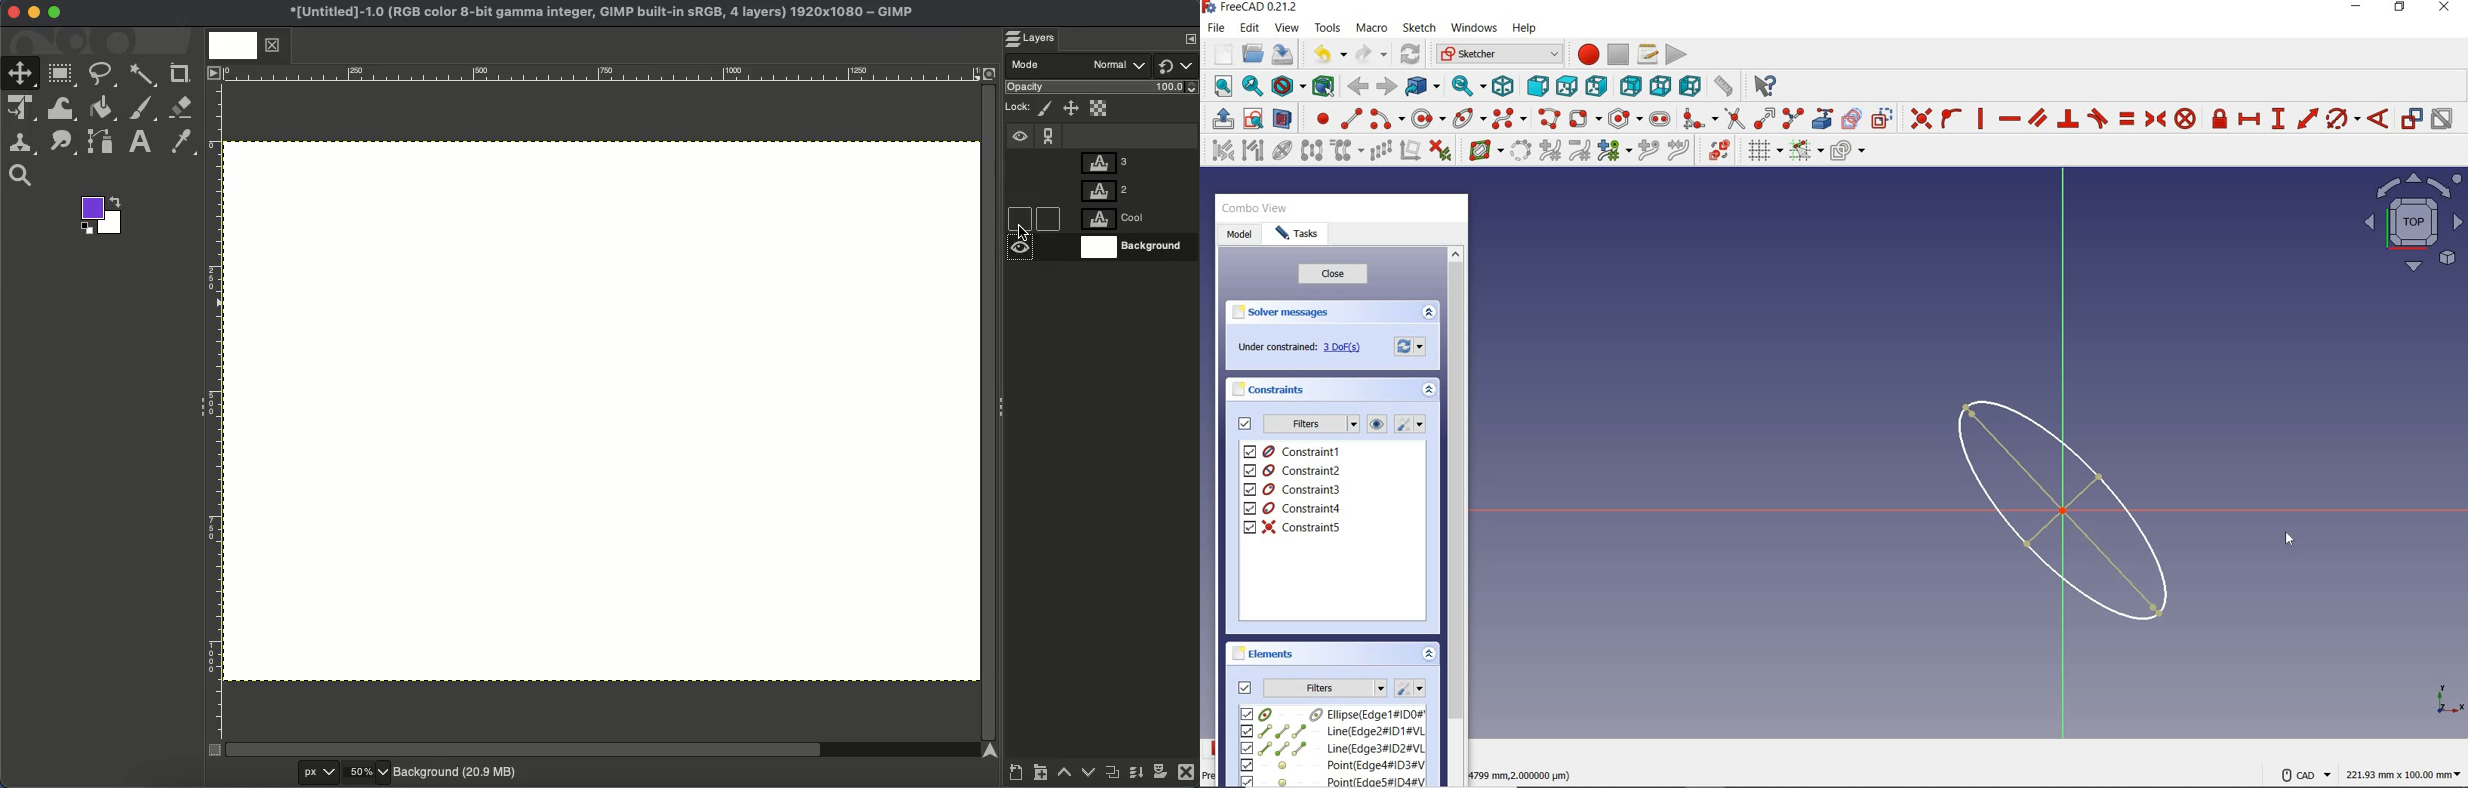 The width and height of the screenshot is (2492, 812). What do you see at coordinates (1677, 53) in the screenshot?
I see `execute macro` at bounding box center [1677, 53].